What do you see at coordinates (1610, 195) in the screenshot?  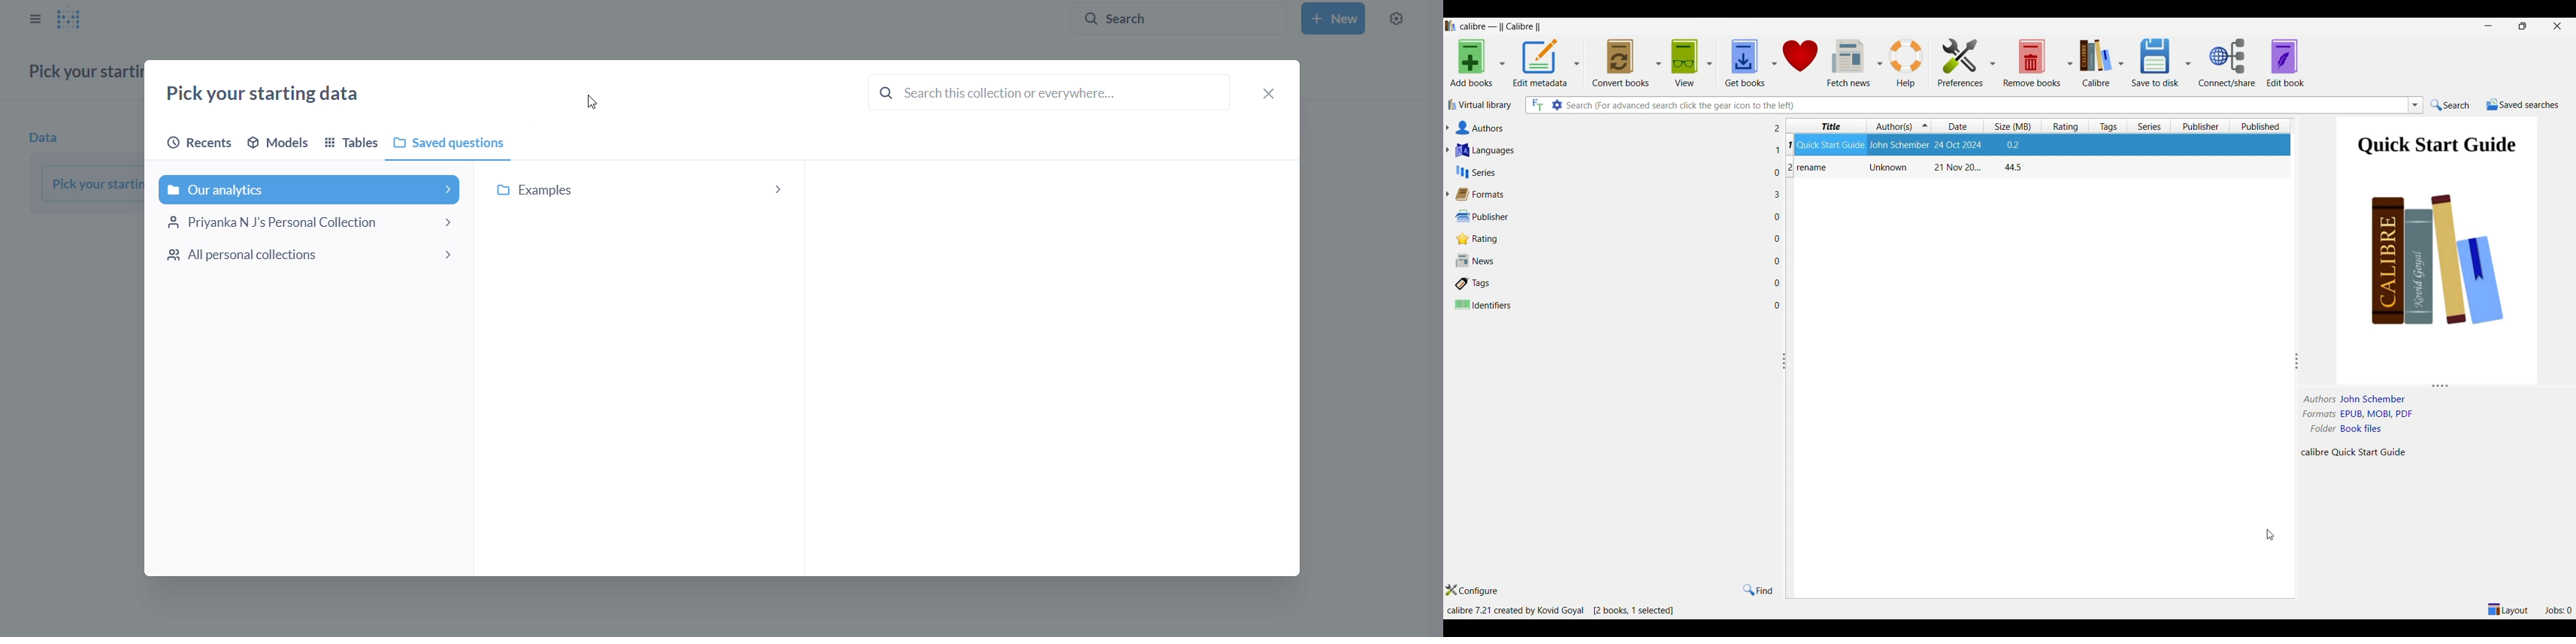 I see `Formats` at bounding box center [1610, 195].